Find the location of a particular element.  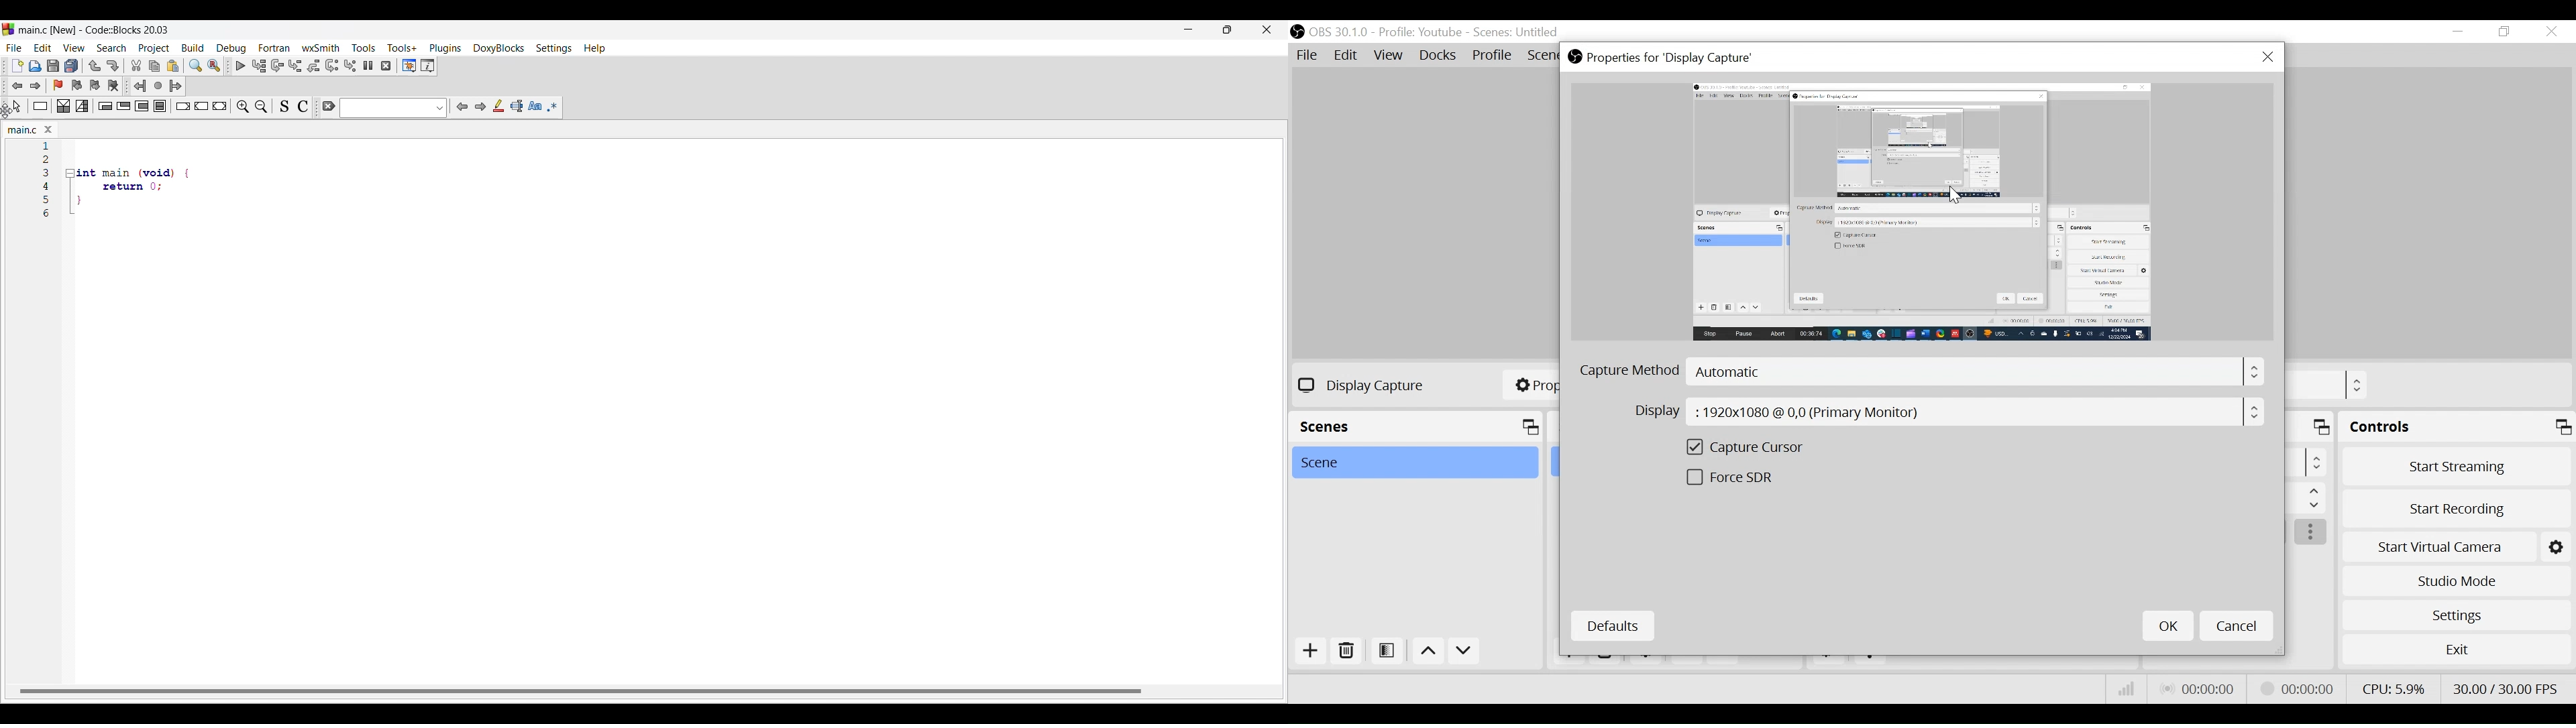

Profile is located at coordinates (1420, 33).